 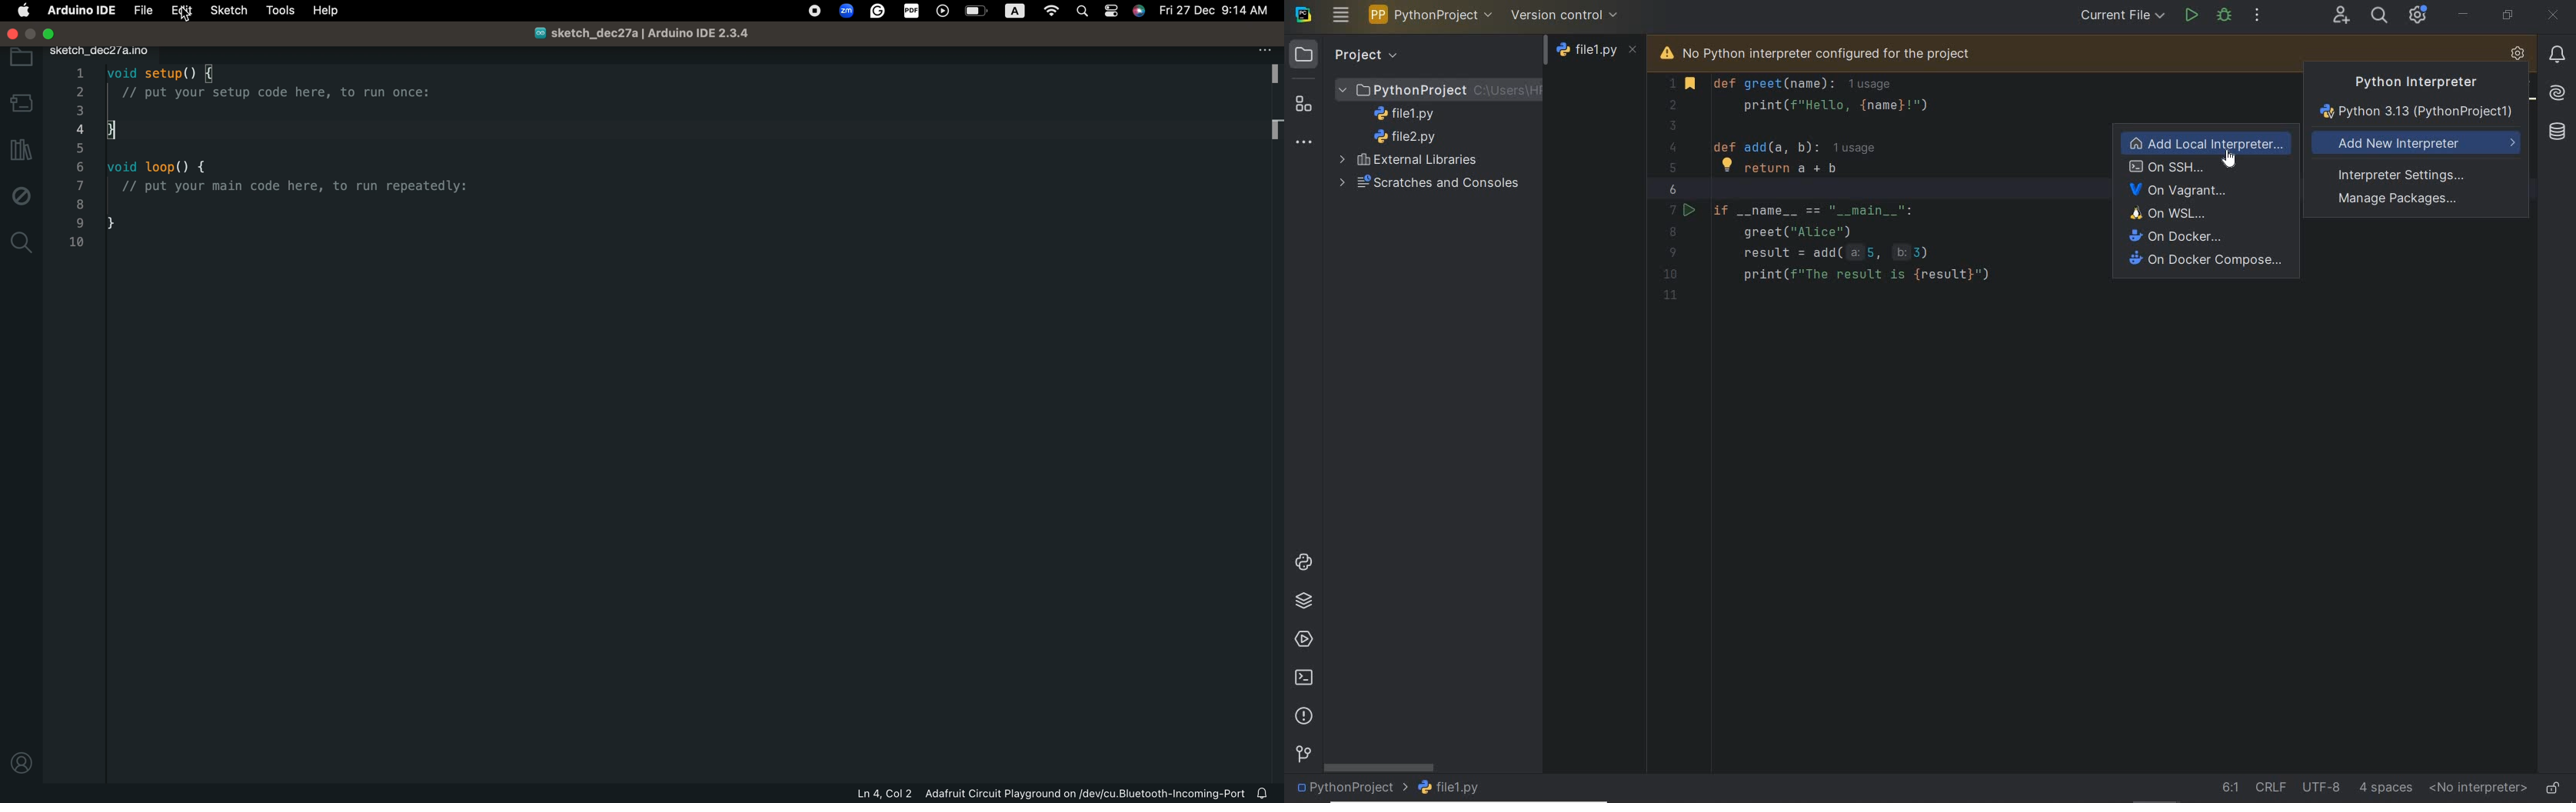 What do you see at coordinates (2408, 82) in the screenshot?
I see `Python Interpreter` at bounding box center [2408, 82].